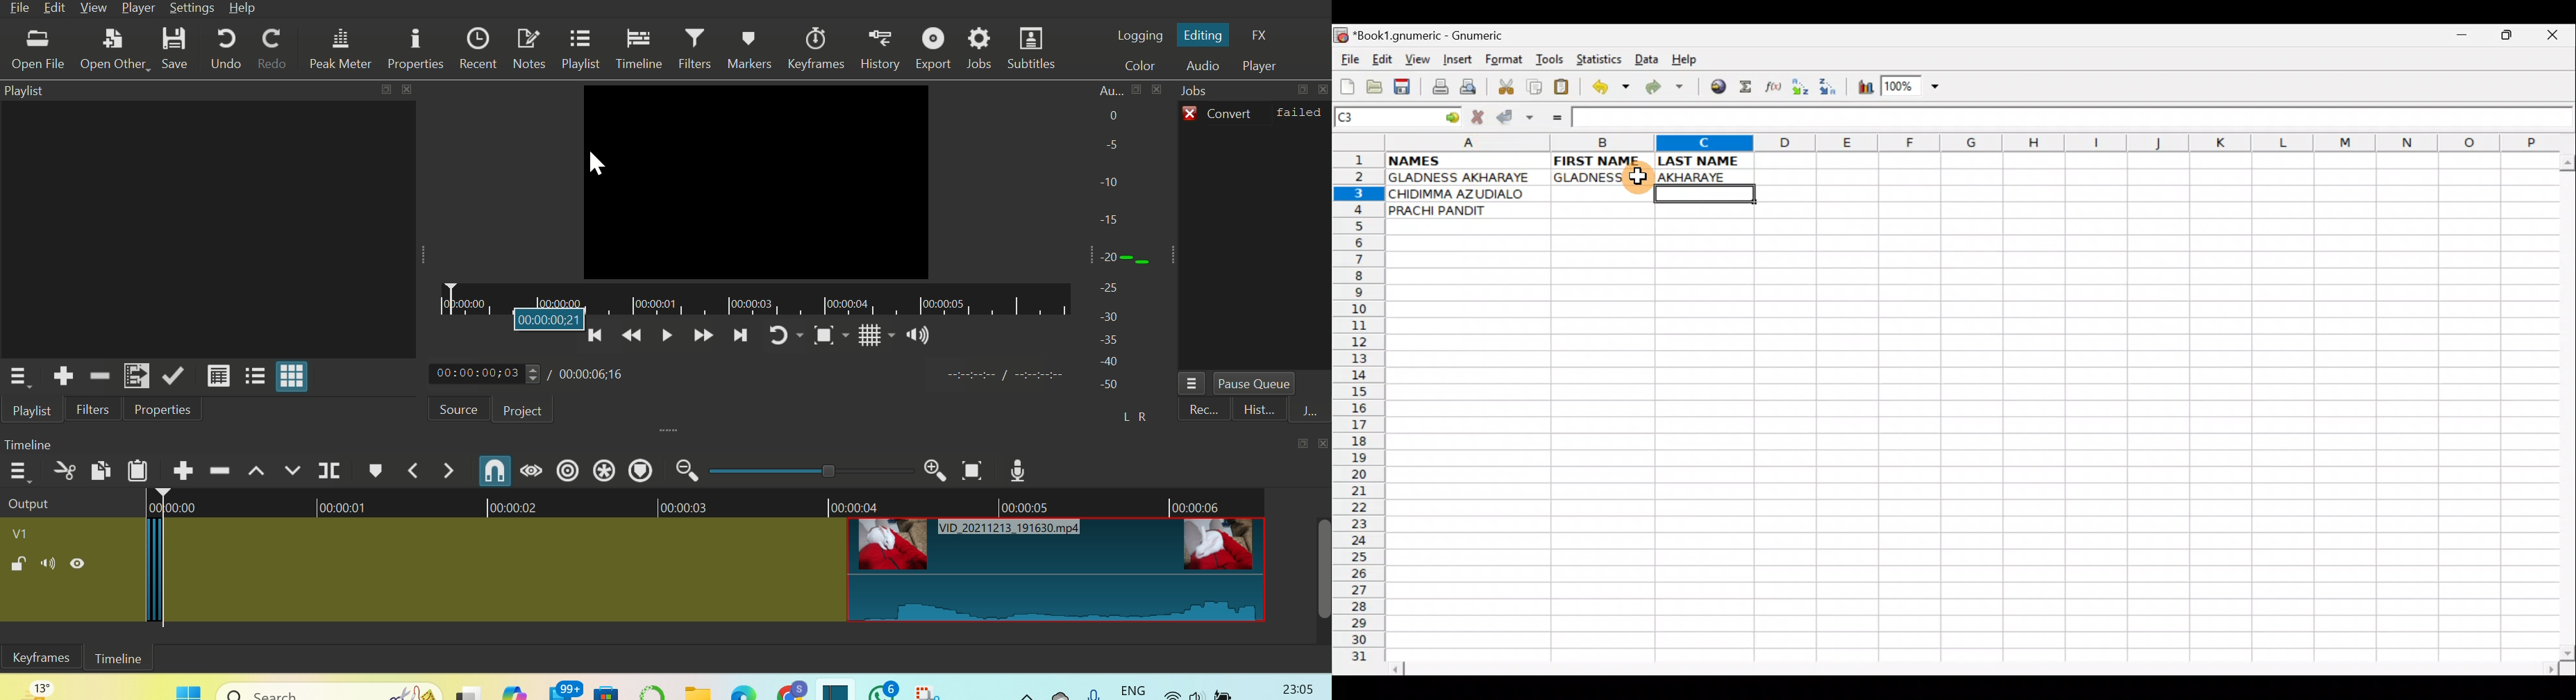 This screenshot has width=2576, height=700. What do you see at coordinates (1634, 176) in the screenshot?
I see `Cursor on cell B2` at bounding box center [1634, 176].